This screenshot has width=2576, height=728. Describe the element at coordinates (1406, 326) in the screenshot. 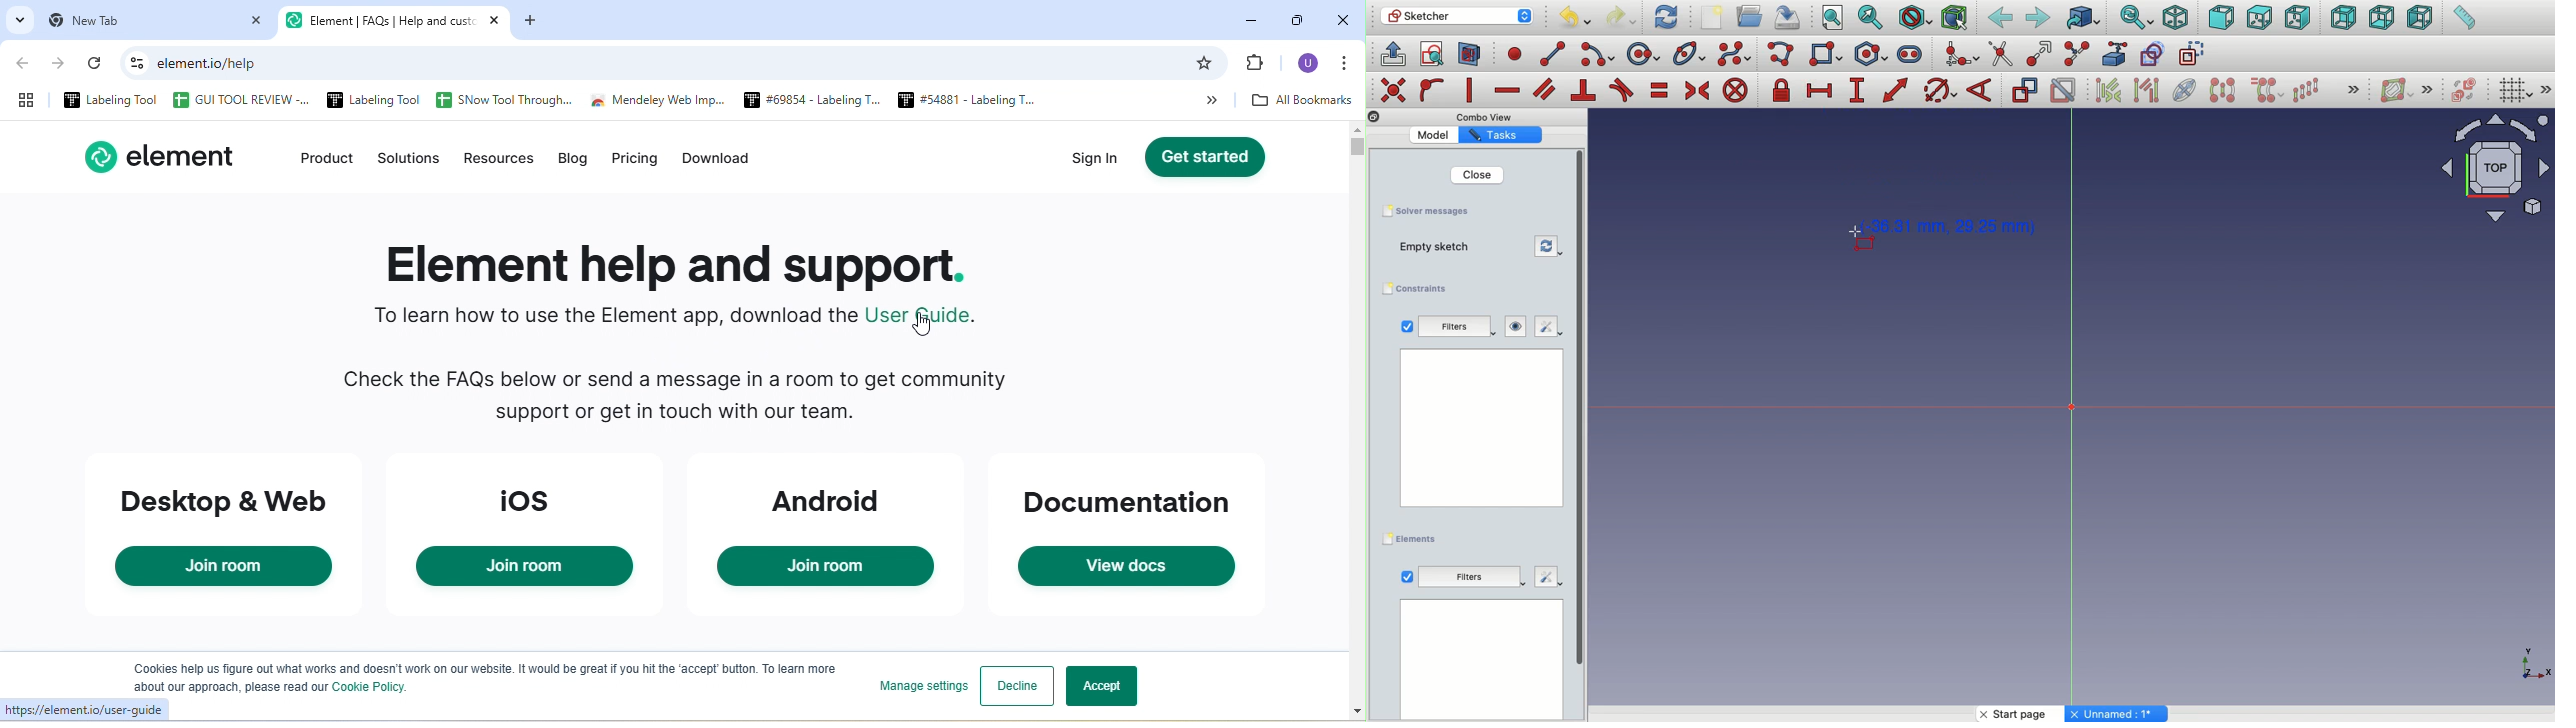

I see `checkbox` at that location.